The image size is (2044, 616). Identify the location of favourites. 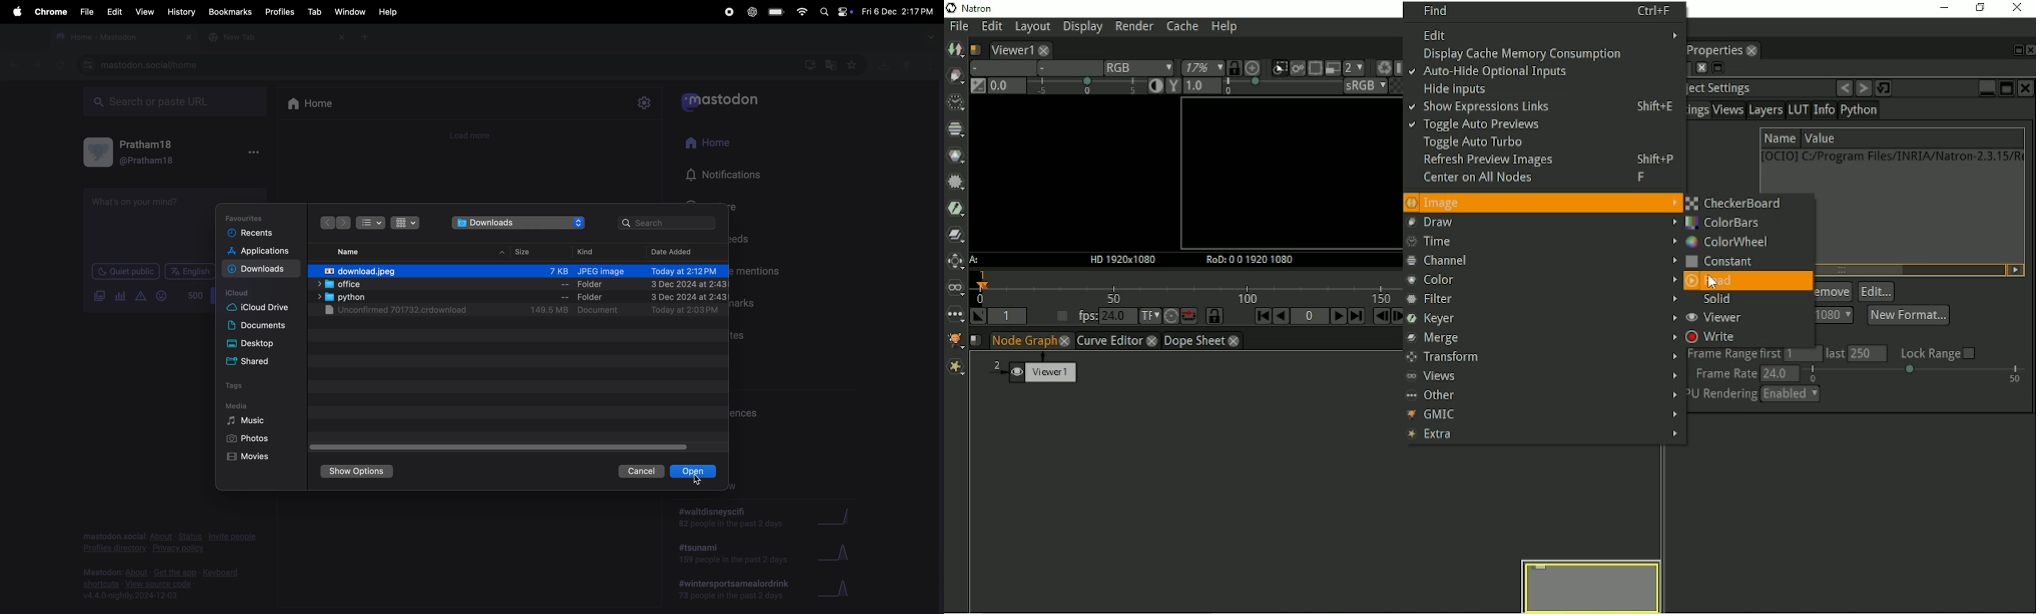
(854, 64).